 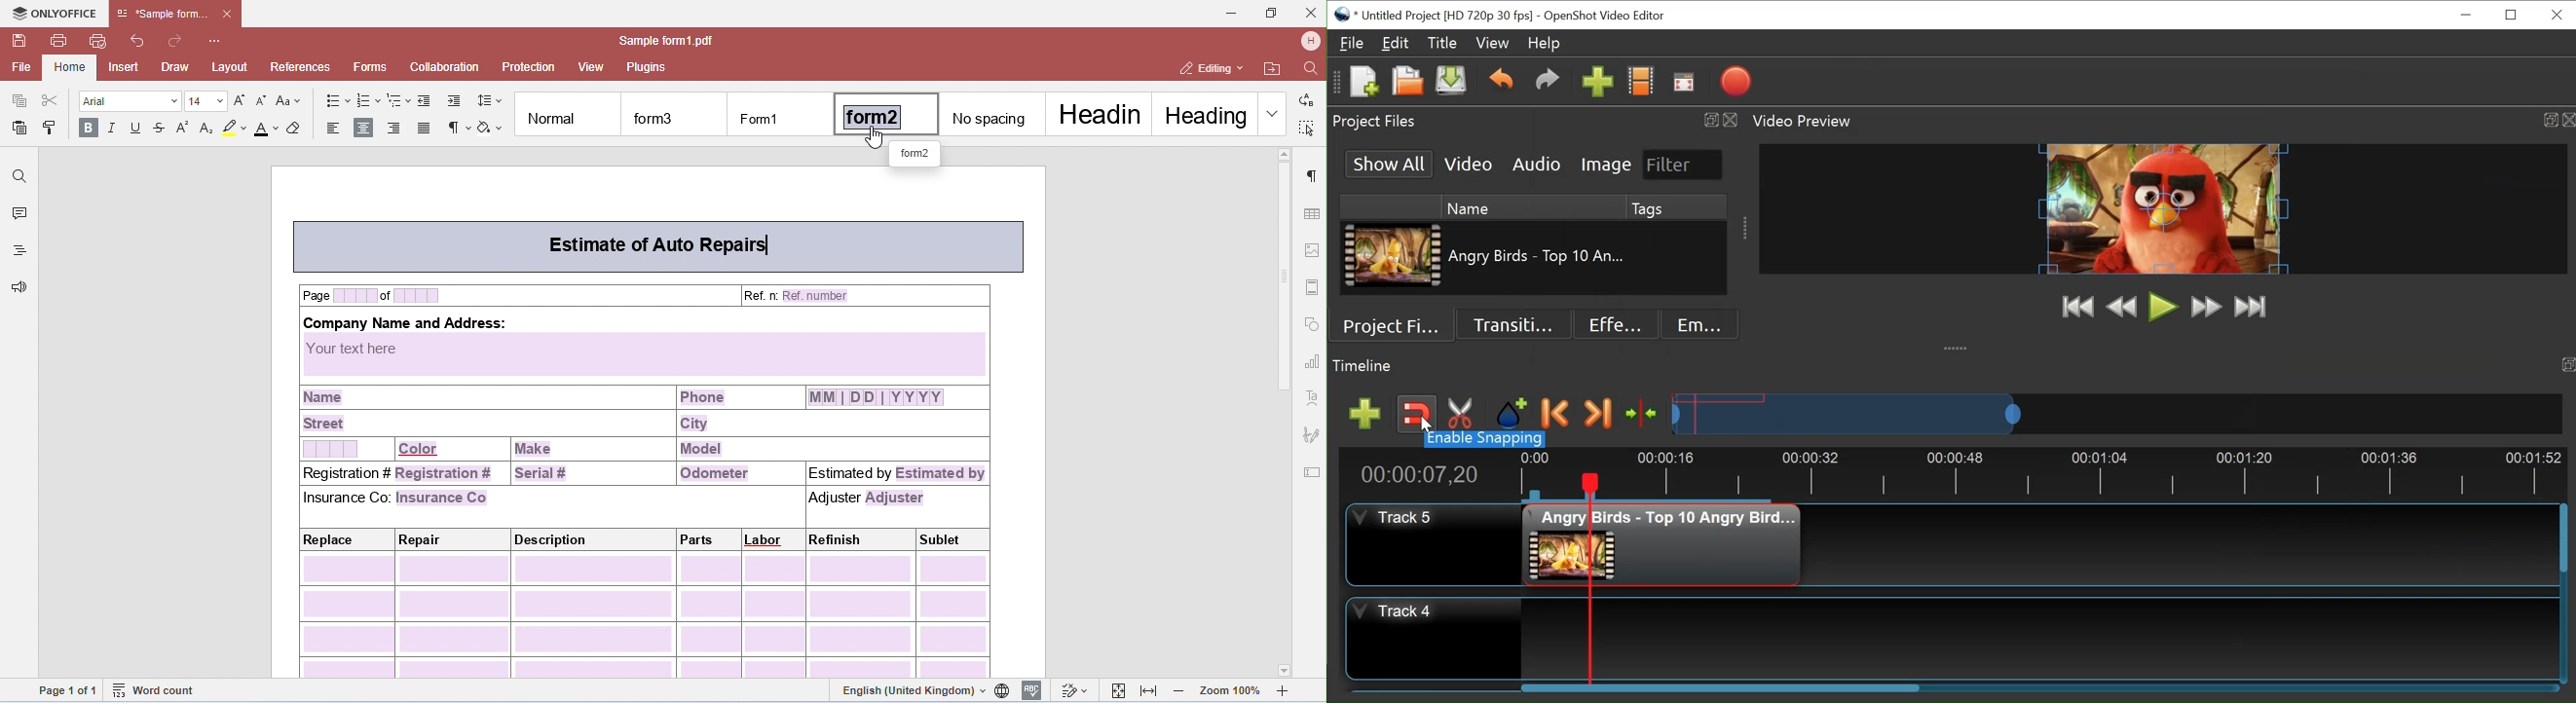 What do you see at coordinates (1418, 475) in the screenshot?
I see `Current Position` at bounding box center [1418, 475].